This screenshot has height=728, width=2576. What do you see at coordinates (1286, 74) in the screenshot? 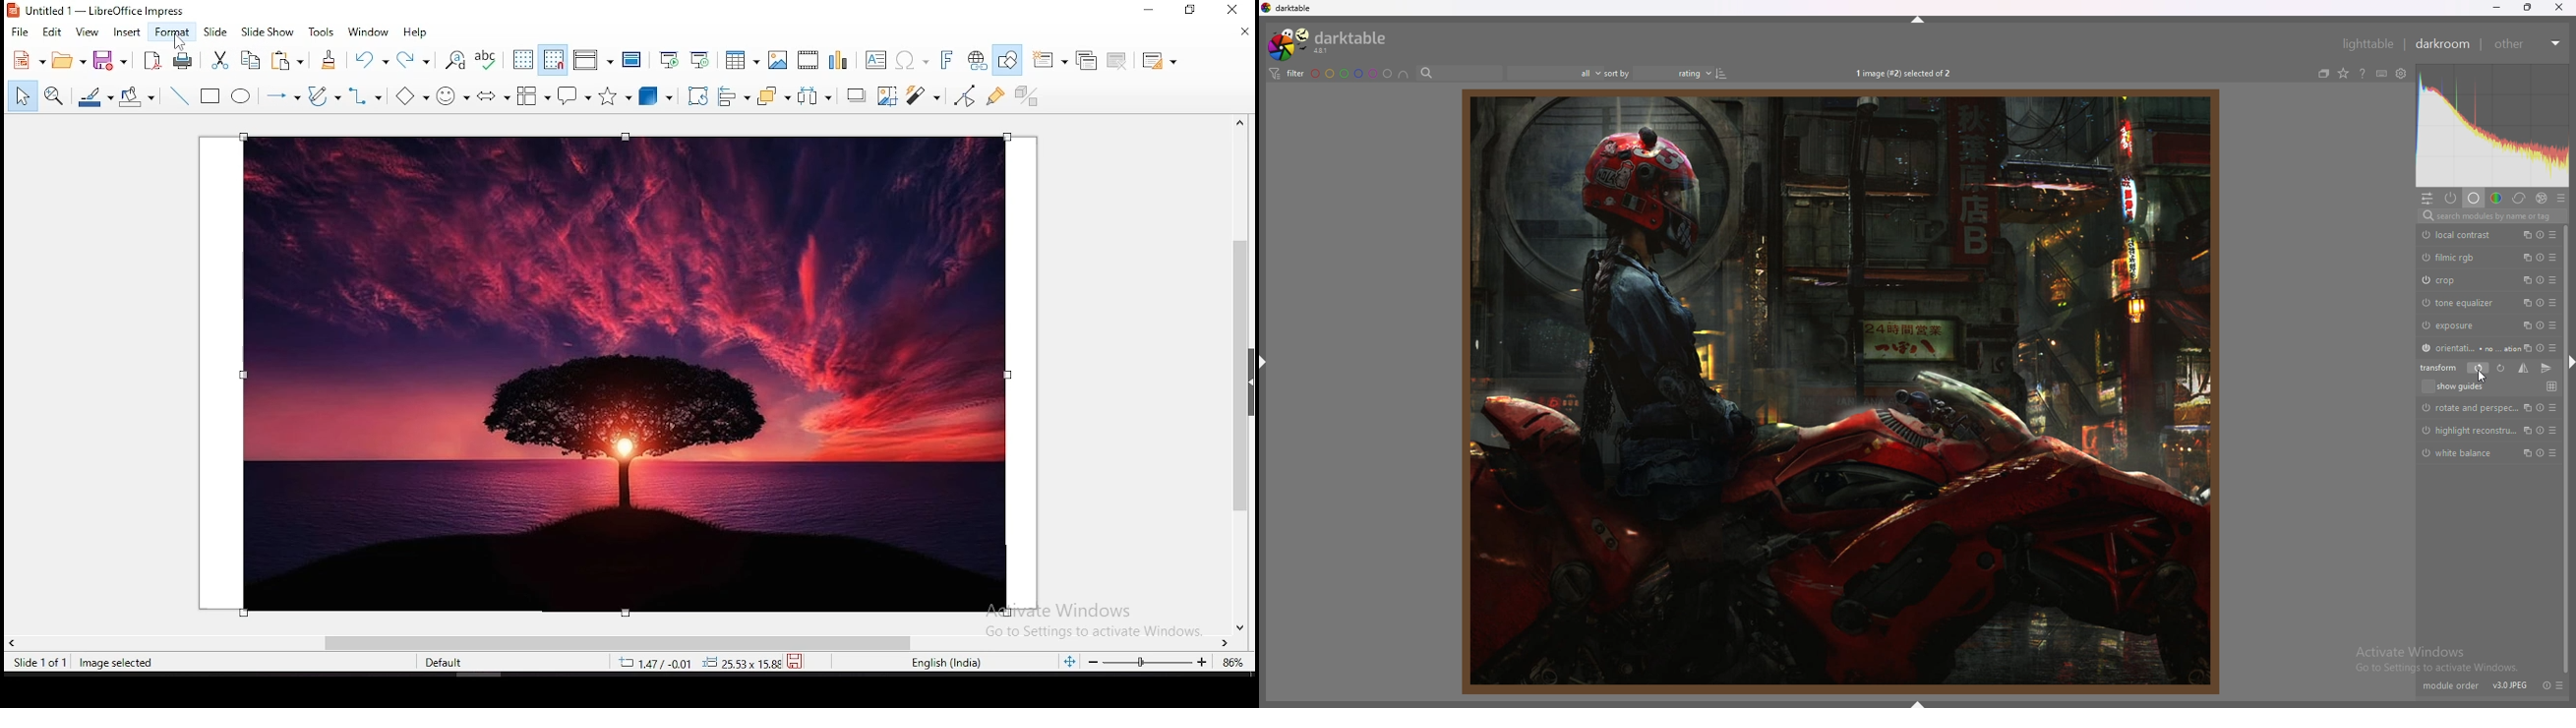
I see `filter` at bounding box center [1286, 74].